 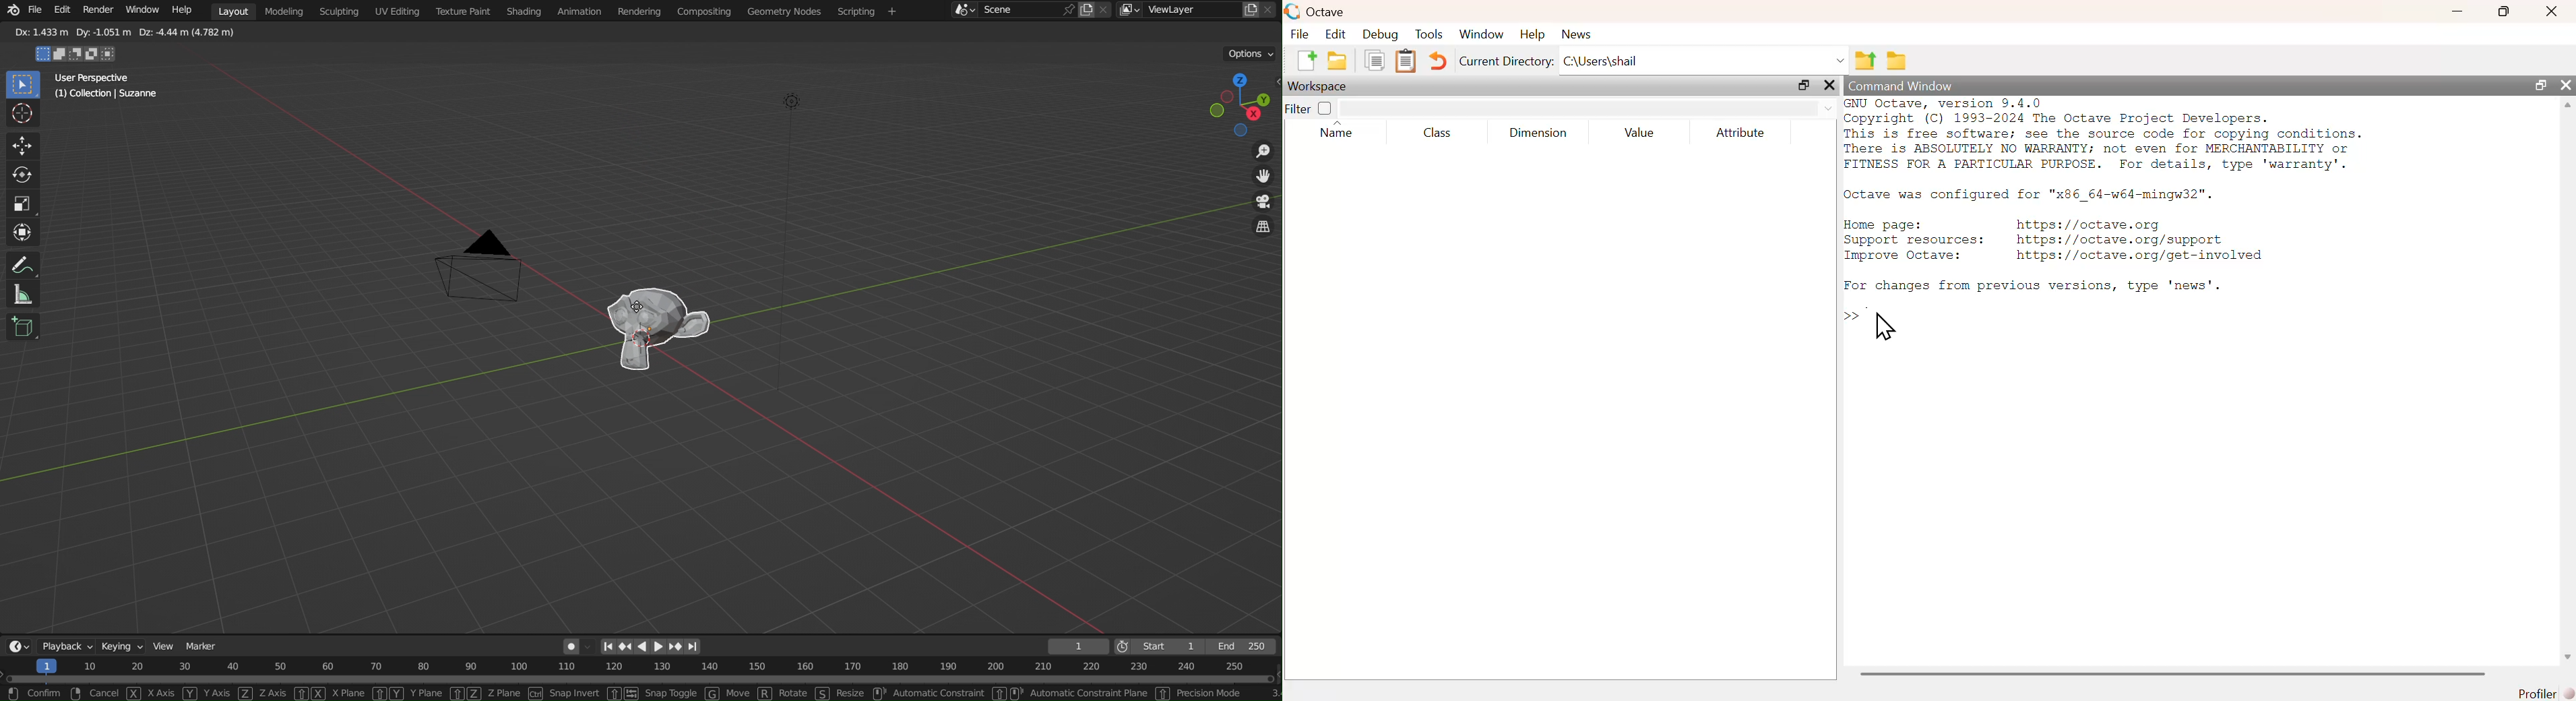 What do you see at coordinates (246, 694) in the screenshot?
I see `Z` at bounding box center [246, 694].